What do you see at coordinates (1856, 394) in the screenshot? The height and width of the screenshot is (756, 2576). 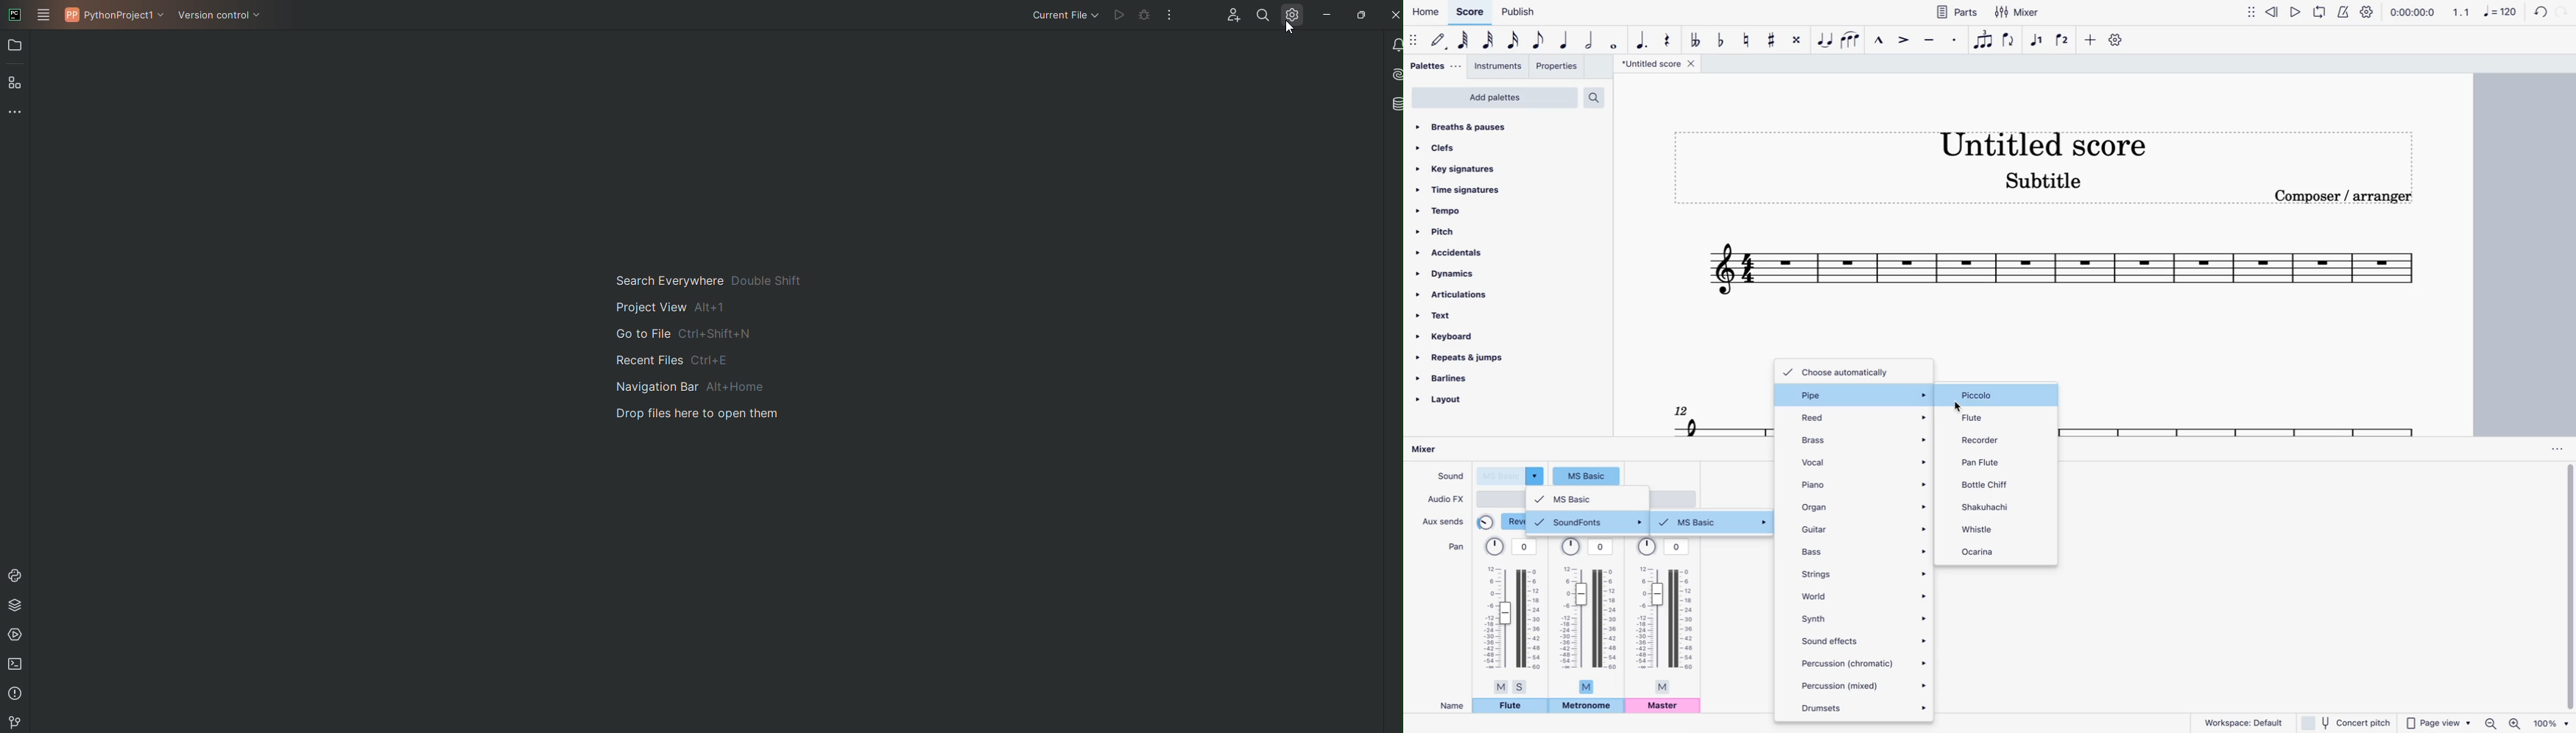 I see `pipe` at bounding box center [1856, 394].